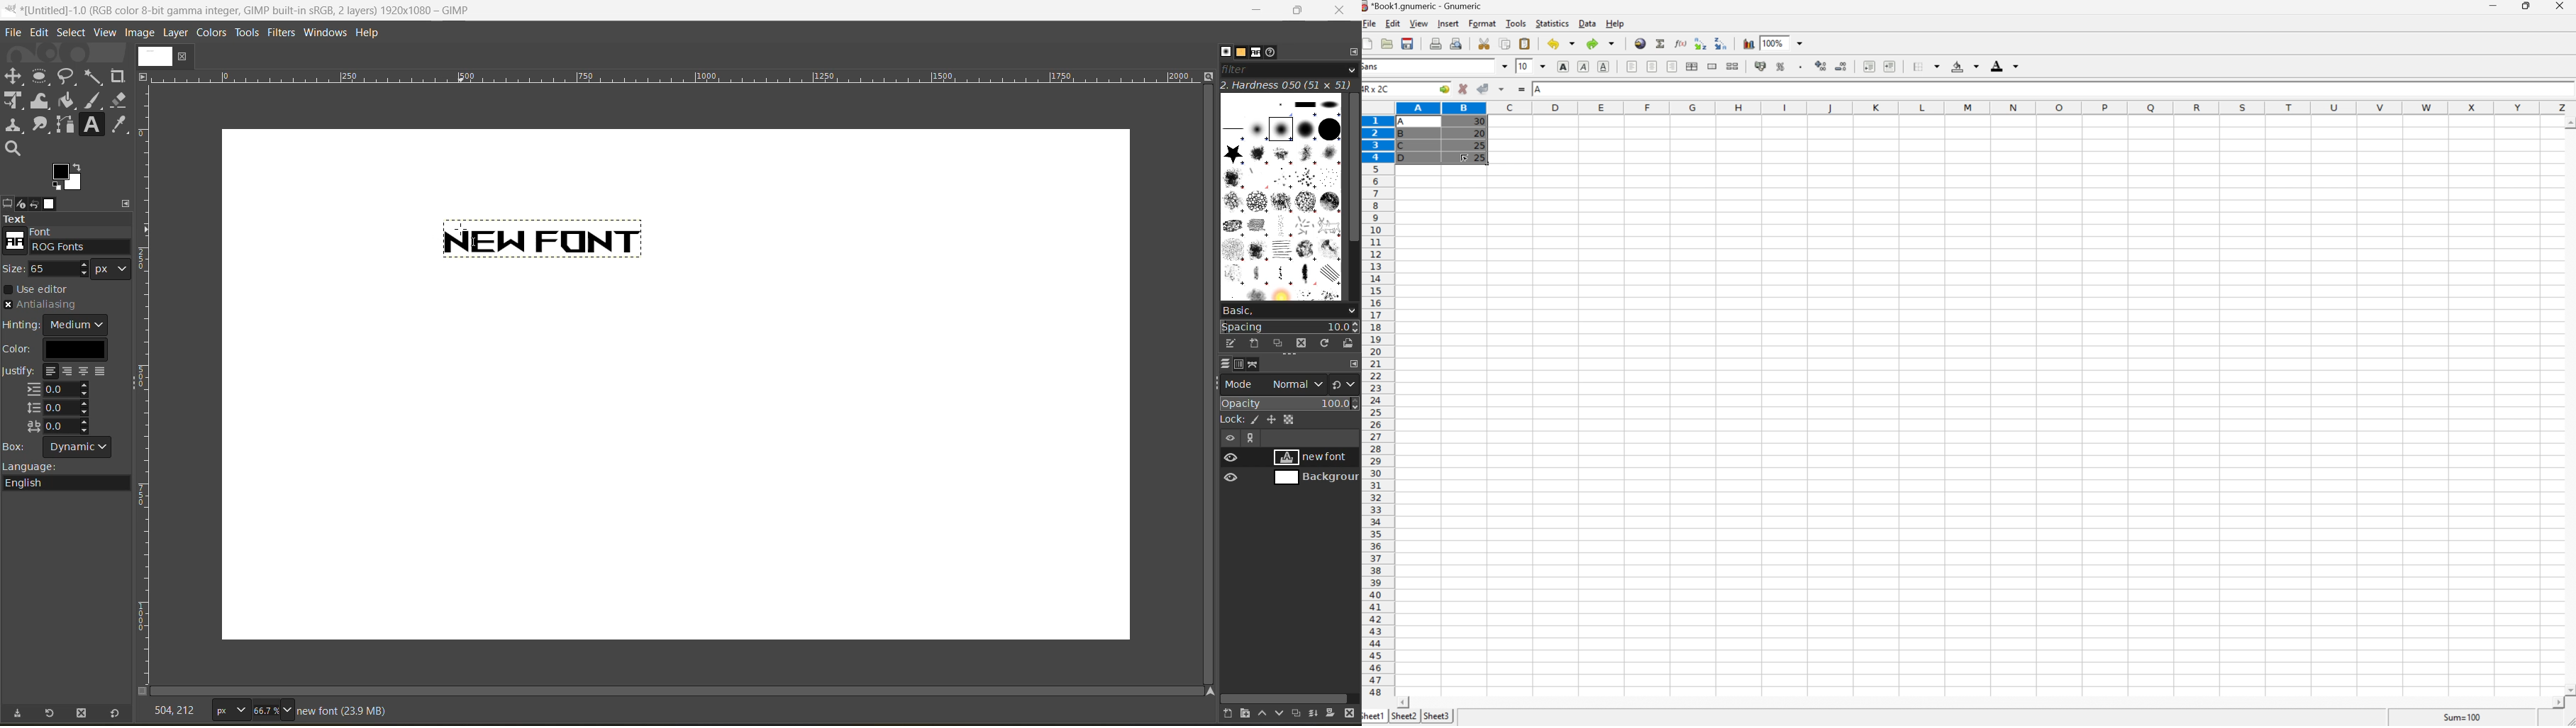 The height and width of the screenshot is (728, 2576). Describe the element at coordinates (1521, 88) in the screenshot. I see `Enter formula` at that location.